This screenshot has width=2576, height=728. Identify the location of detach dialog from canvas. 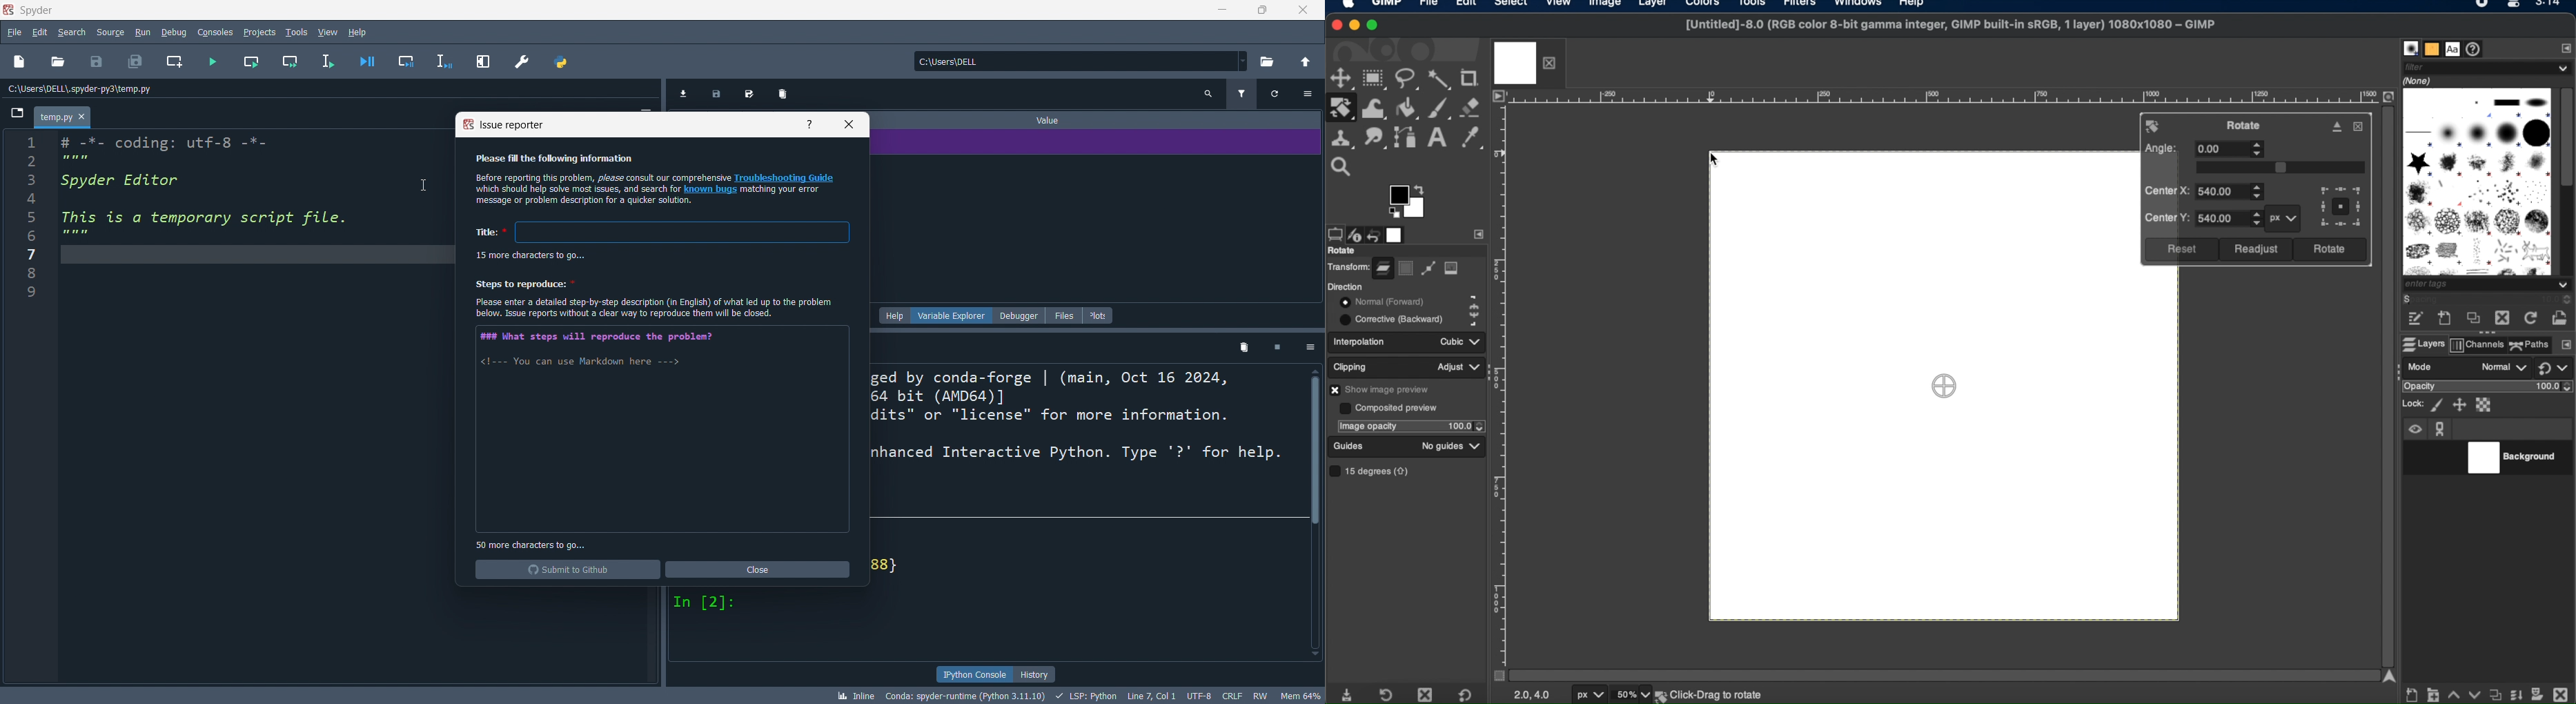
(2338, 126).